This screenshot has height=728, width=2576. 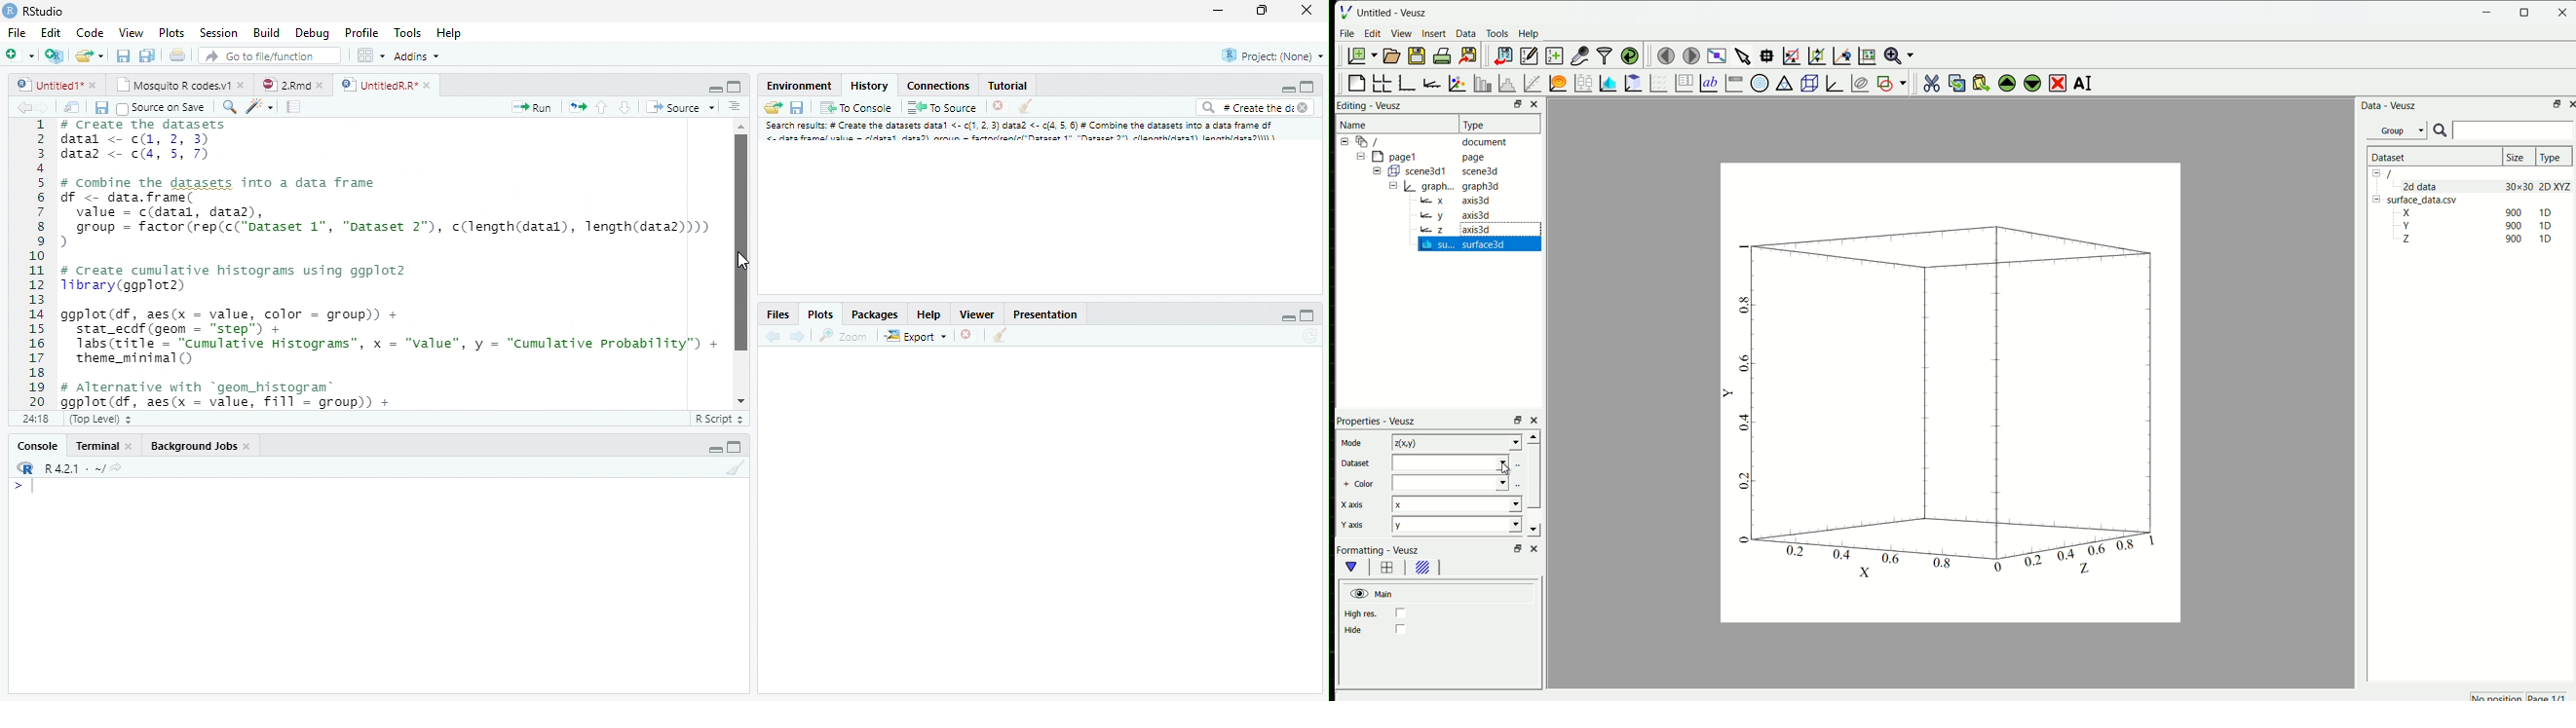 What do you see at coordinates (147, 55) in the screenshot?
I see `Save all` at bounding box center [147, 55].